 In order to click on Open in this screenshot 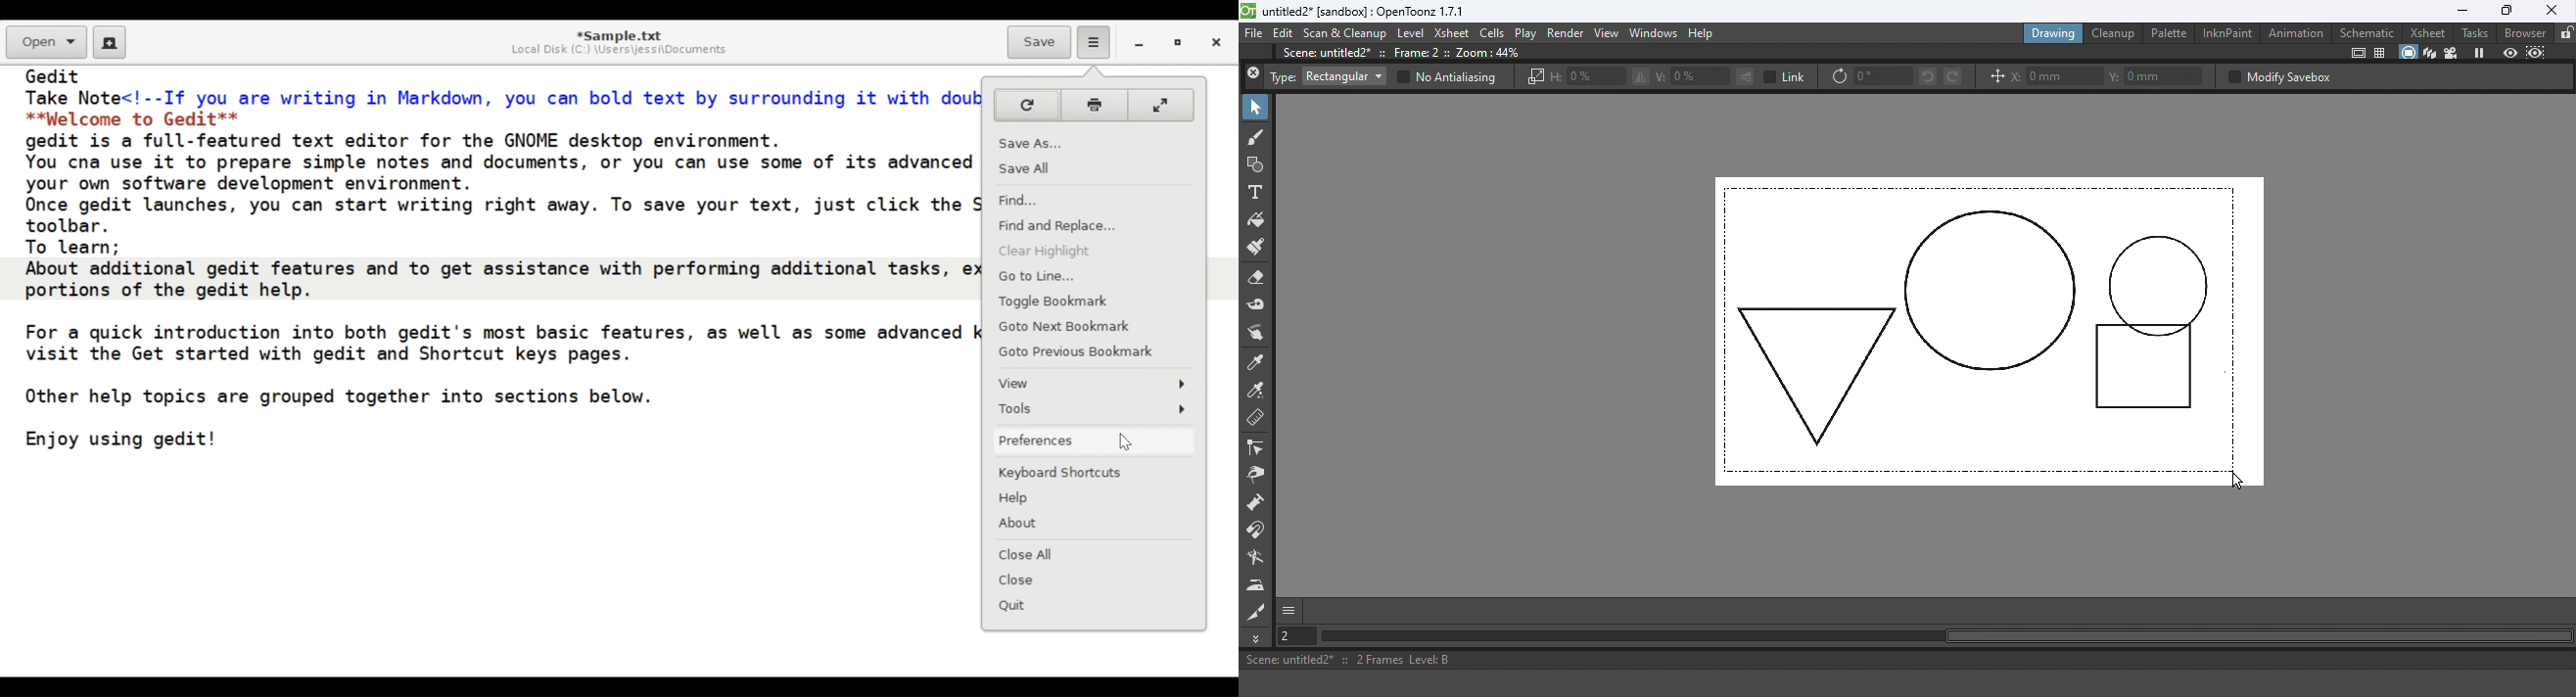, I will do `click(48, 43)`.